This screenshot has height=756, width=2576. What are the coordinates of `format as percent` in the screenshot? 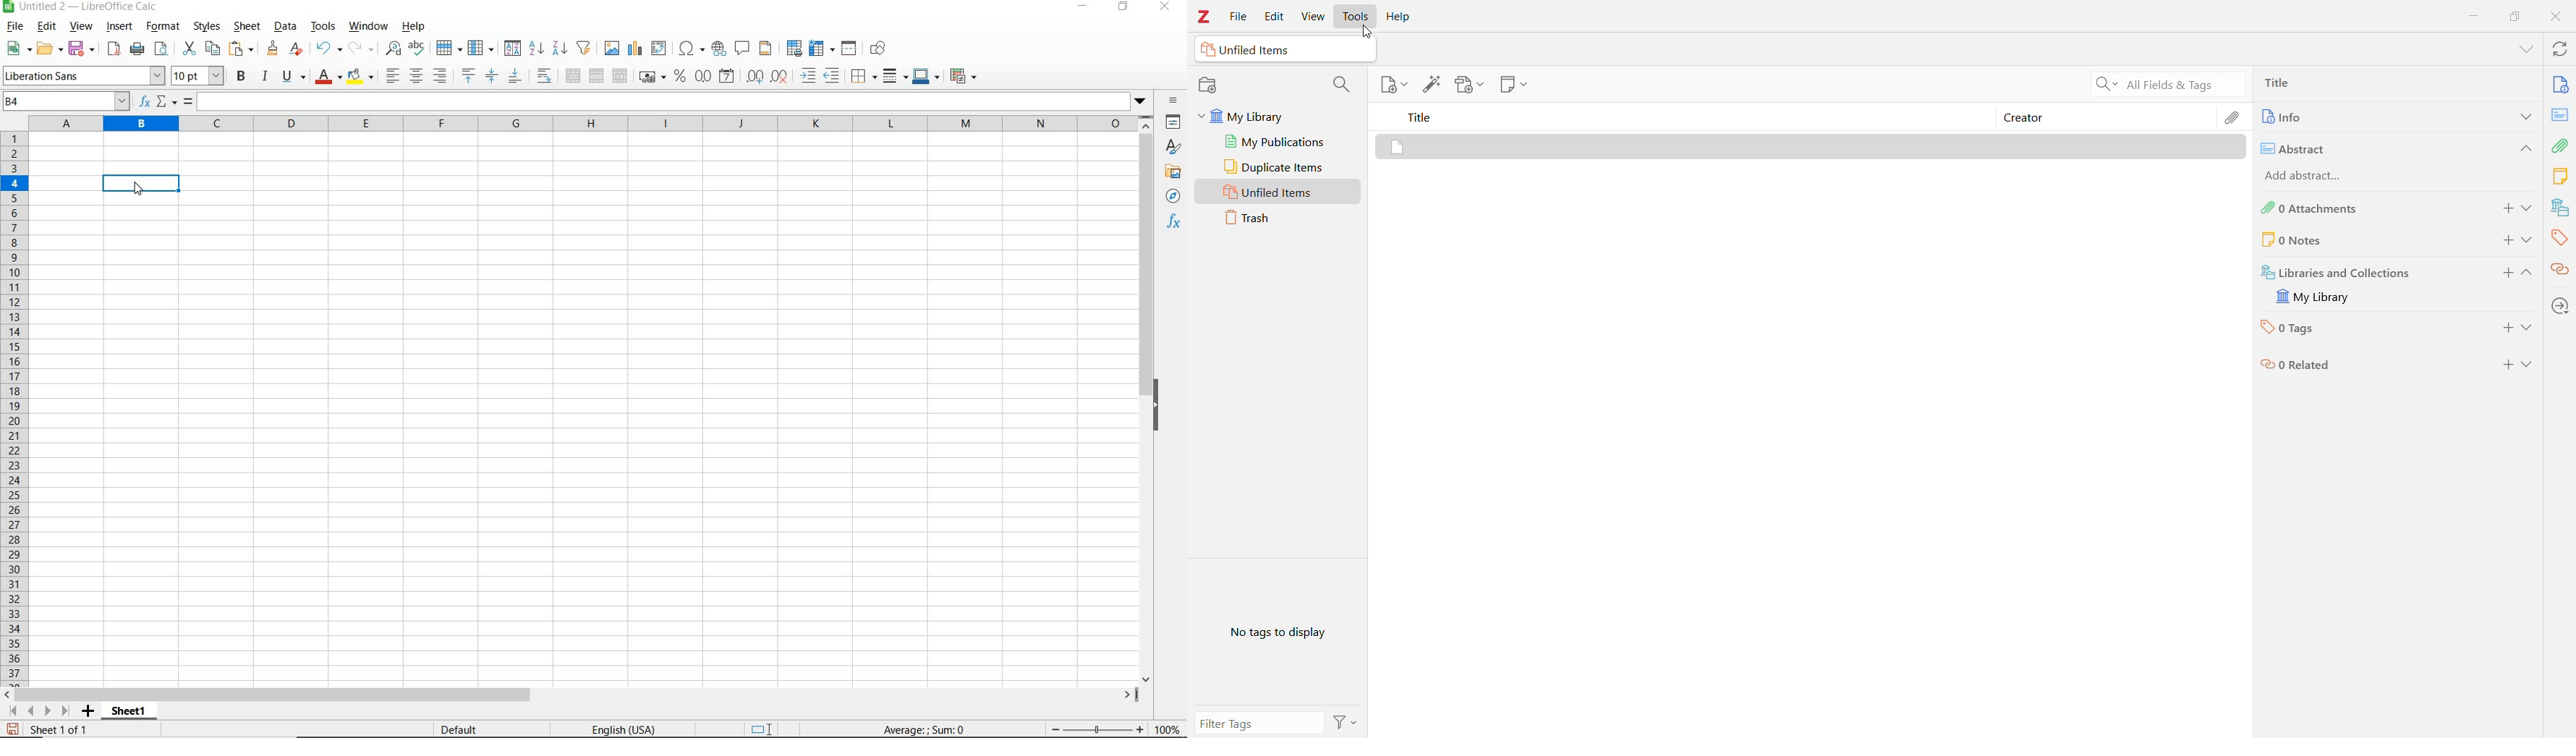 It's located at (679, 77).